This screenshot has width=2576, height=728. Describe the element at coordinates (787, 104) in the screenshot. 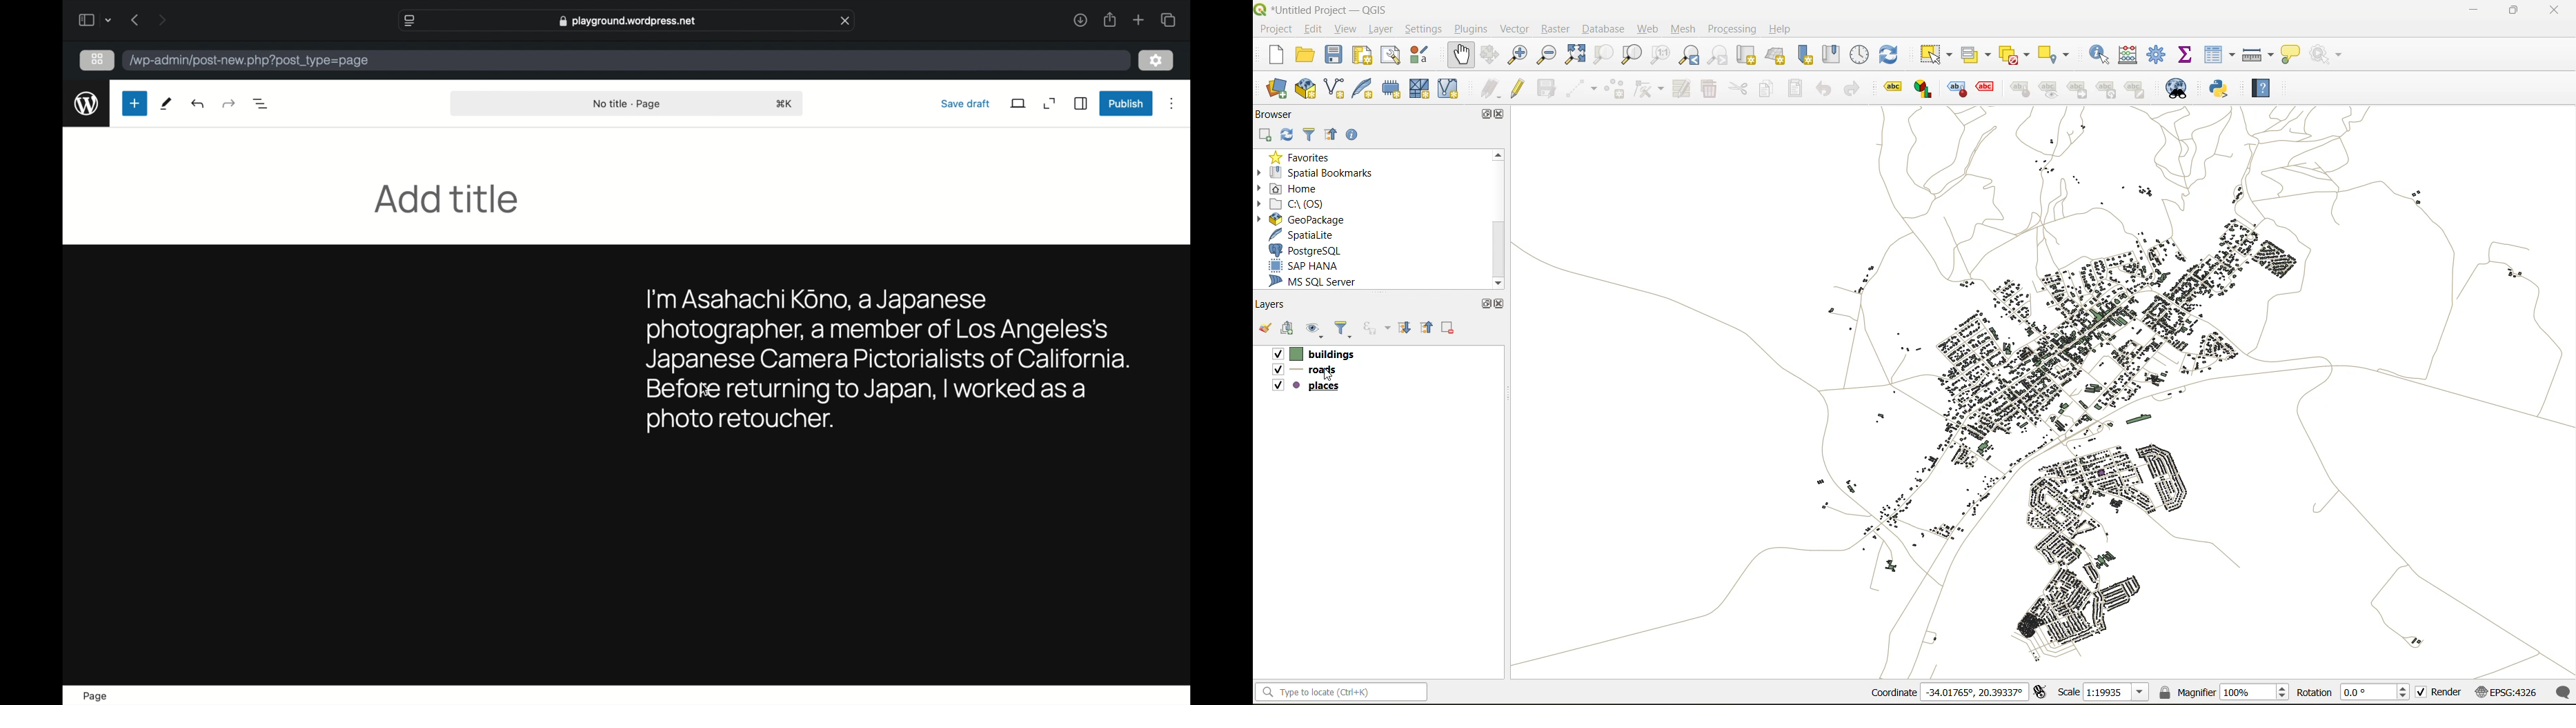

I see `shortcut` at that location.